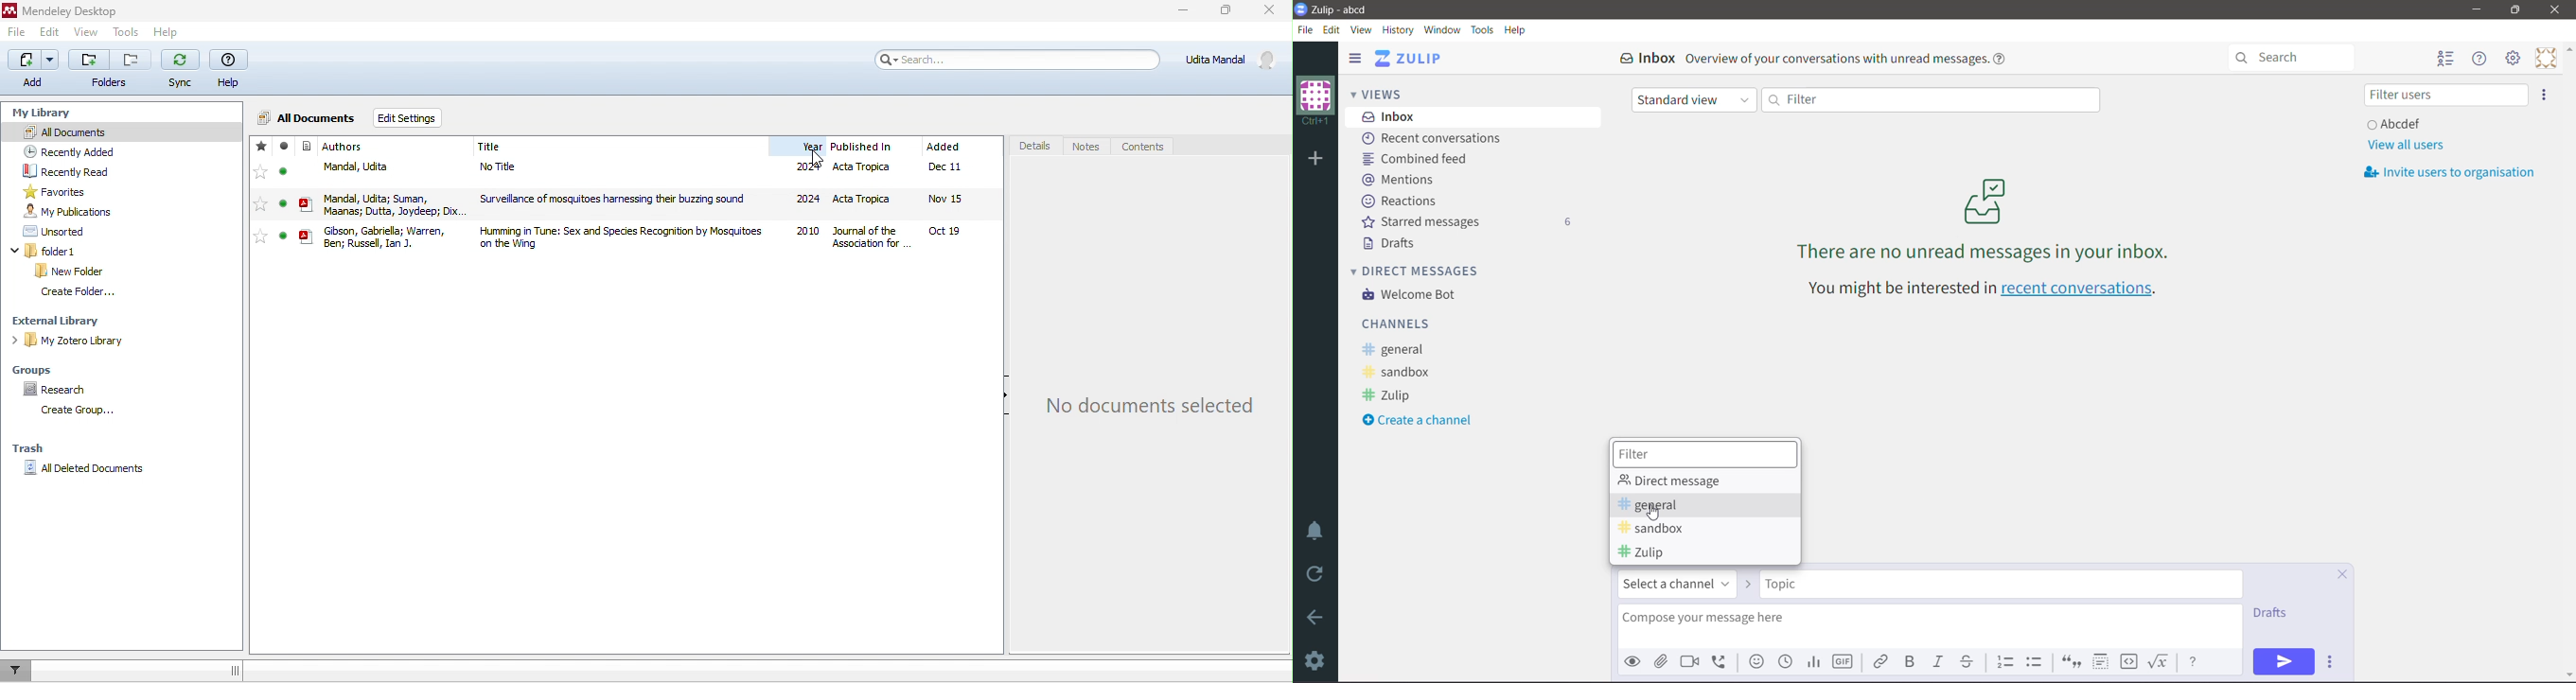  What do you see at coordinates (518, 168) in the screenshot?
I see `No Title:` at bounding box center [518, 168].